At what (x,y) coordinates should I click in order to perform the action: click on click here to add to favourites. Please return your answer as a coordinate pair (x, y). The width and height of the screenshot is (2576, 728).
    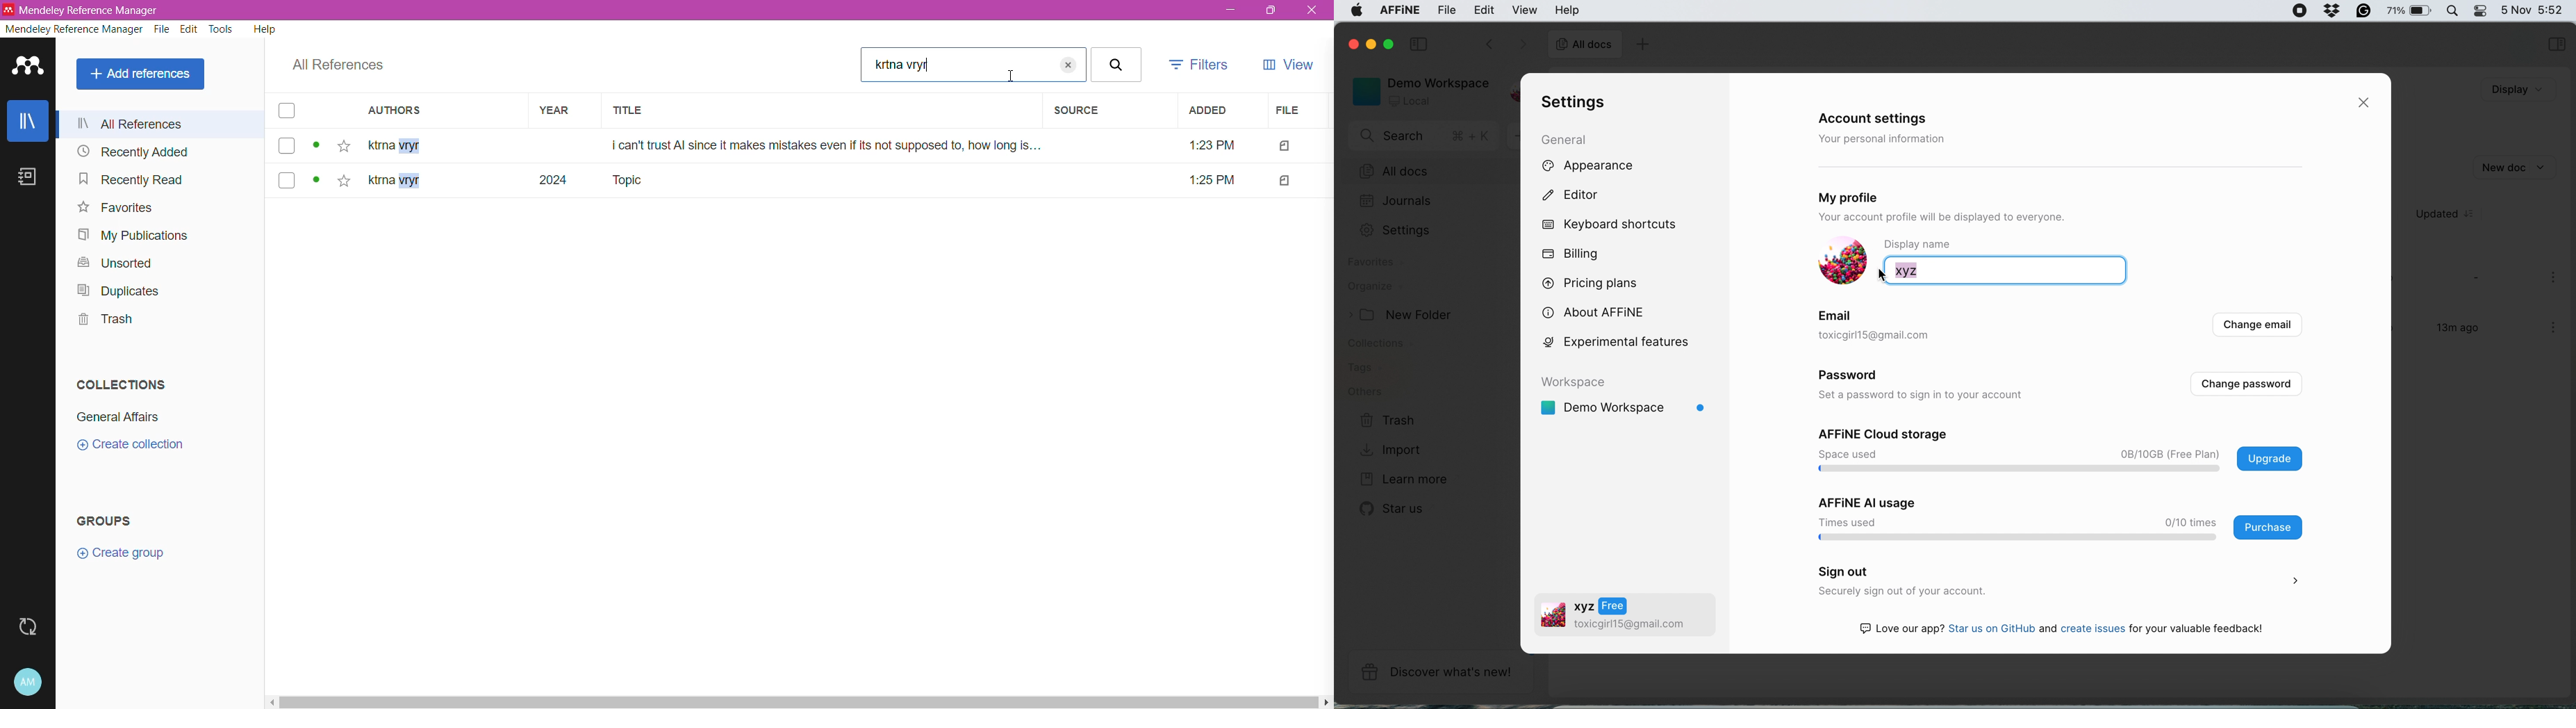
    Looking at the image, I should click on (342, 180).